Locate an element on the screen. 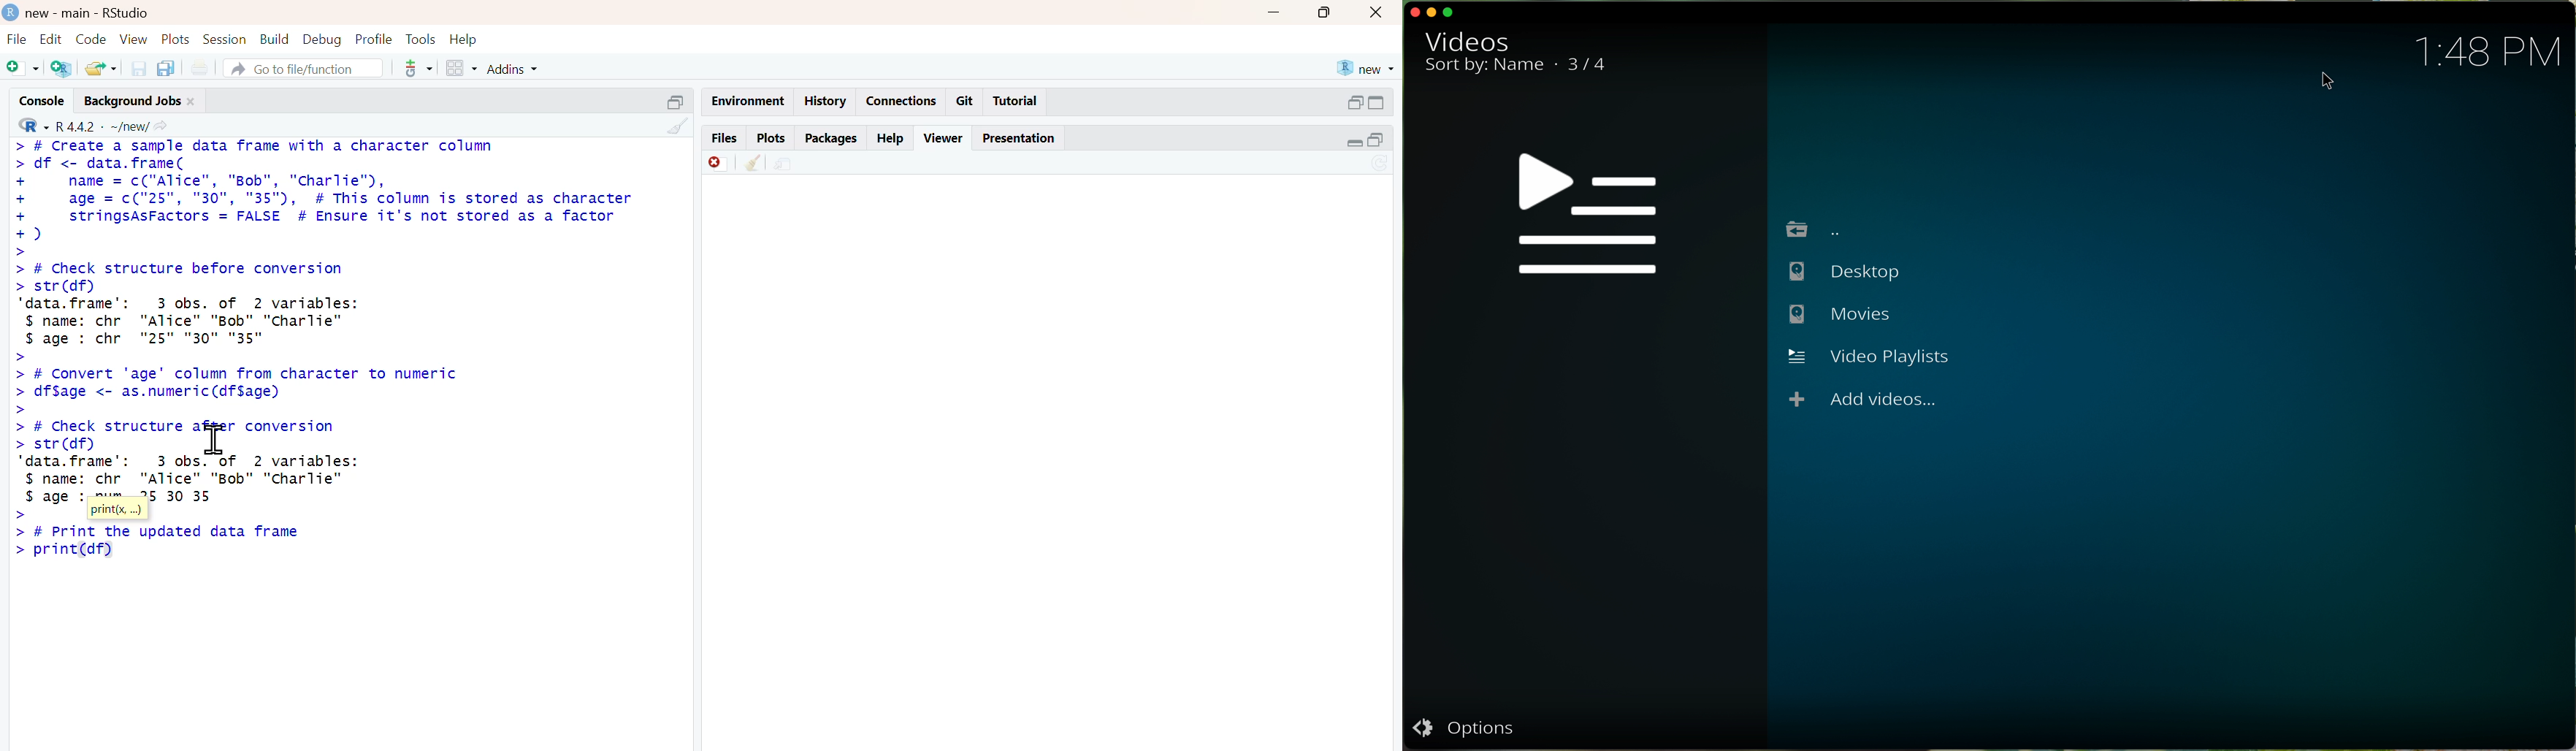 The image size is (2576, 756). cursor is located at coordinates (216, 439).